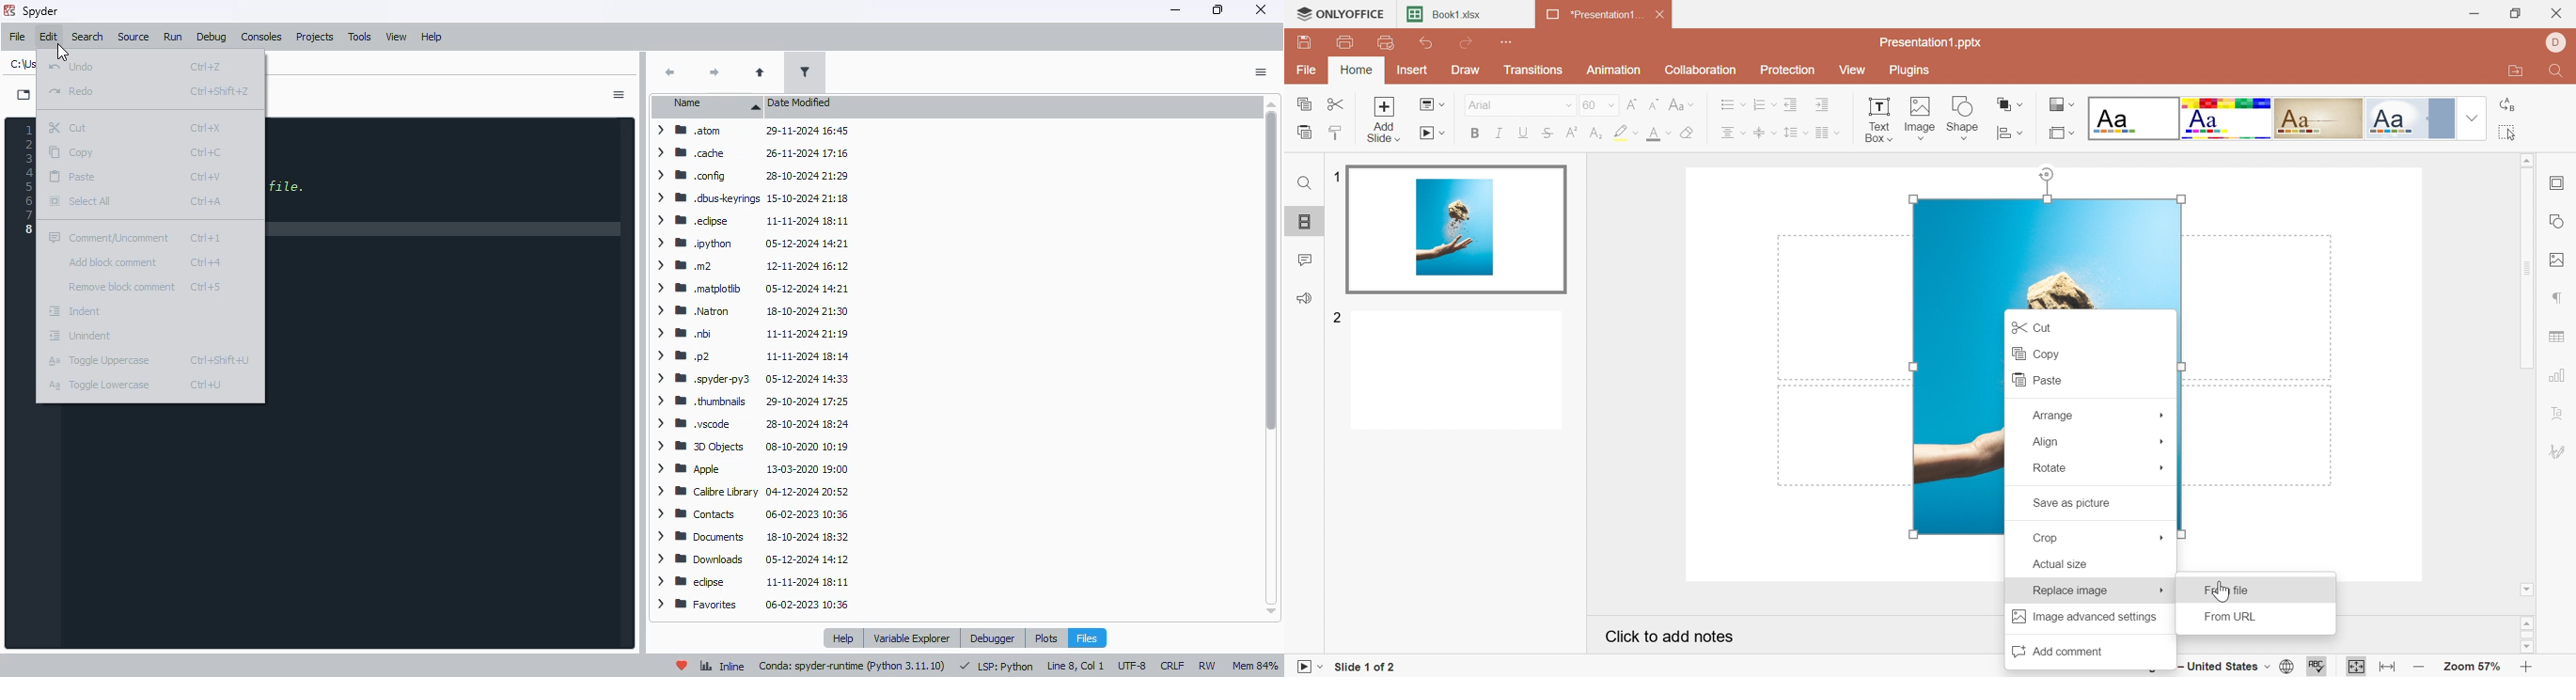  What do you see at coordinates (171, 37) in the screenshot?
I see `run` at bounding box center [171, 37].